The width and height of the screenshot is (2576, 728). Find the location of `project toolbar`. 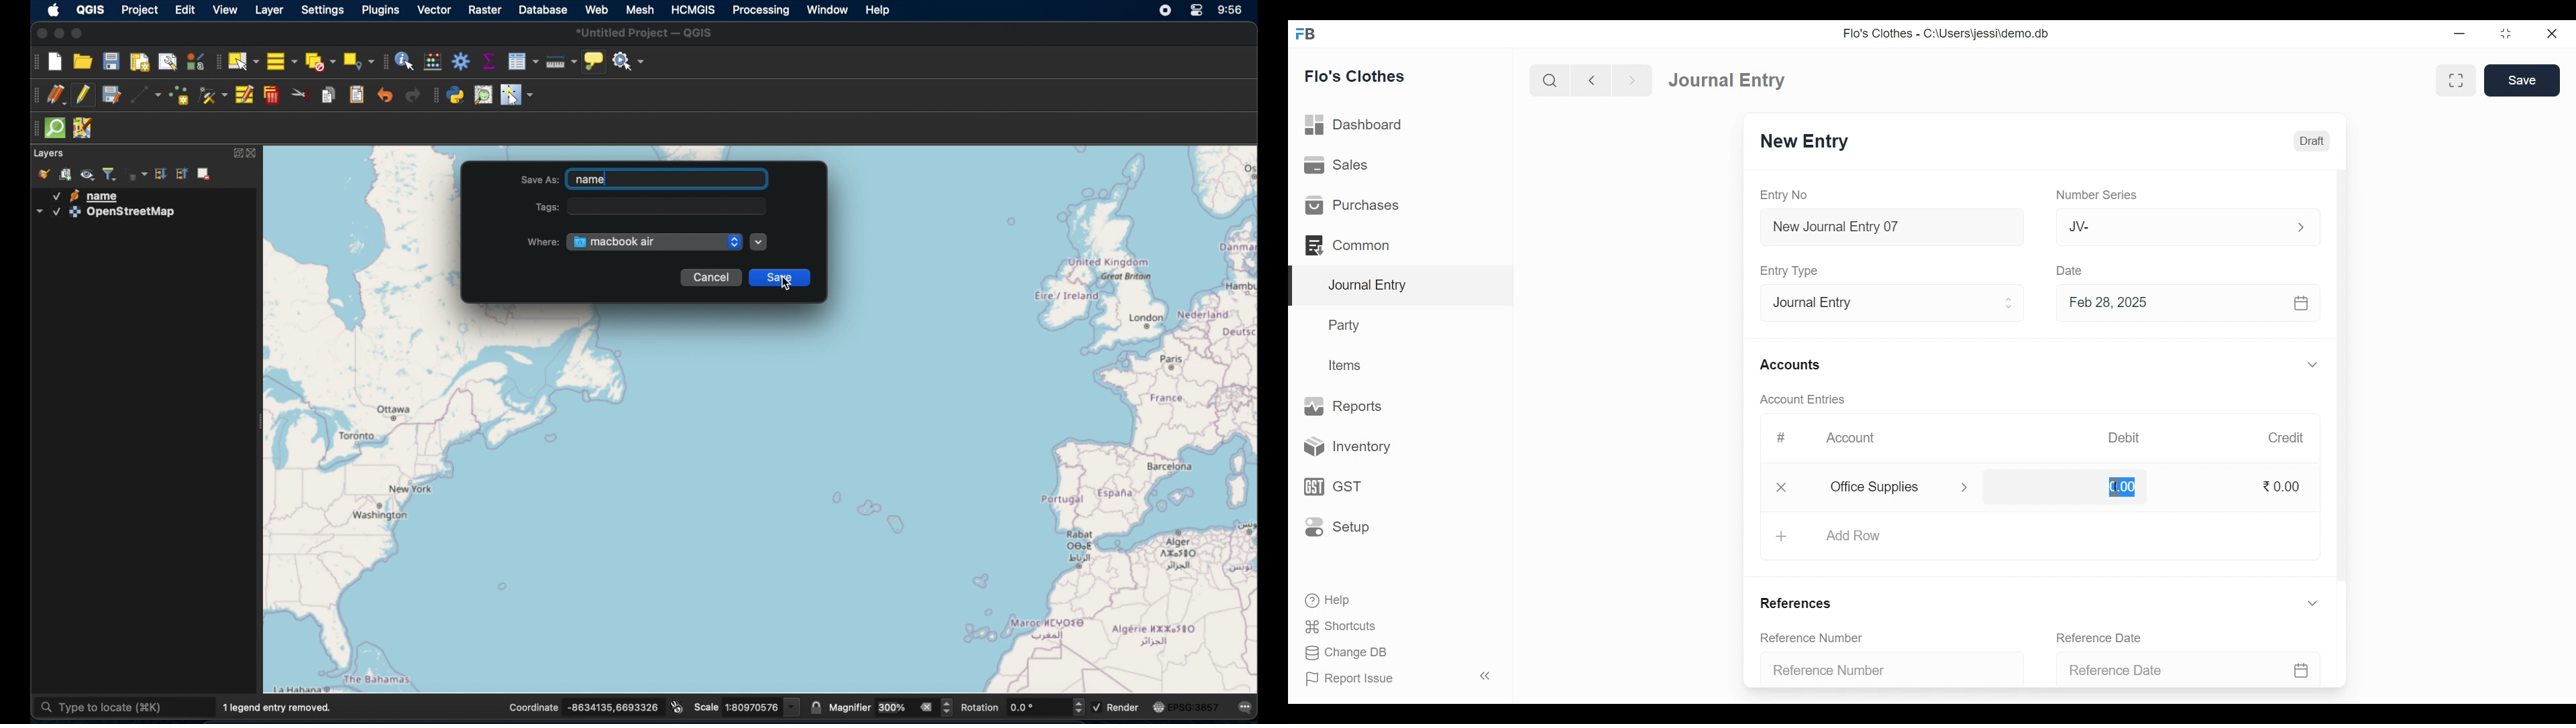

project toolbar is located at coordinates (34, 62).